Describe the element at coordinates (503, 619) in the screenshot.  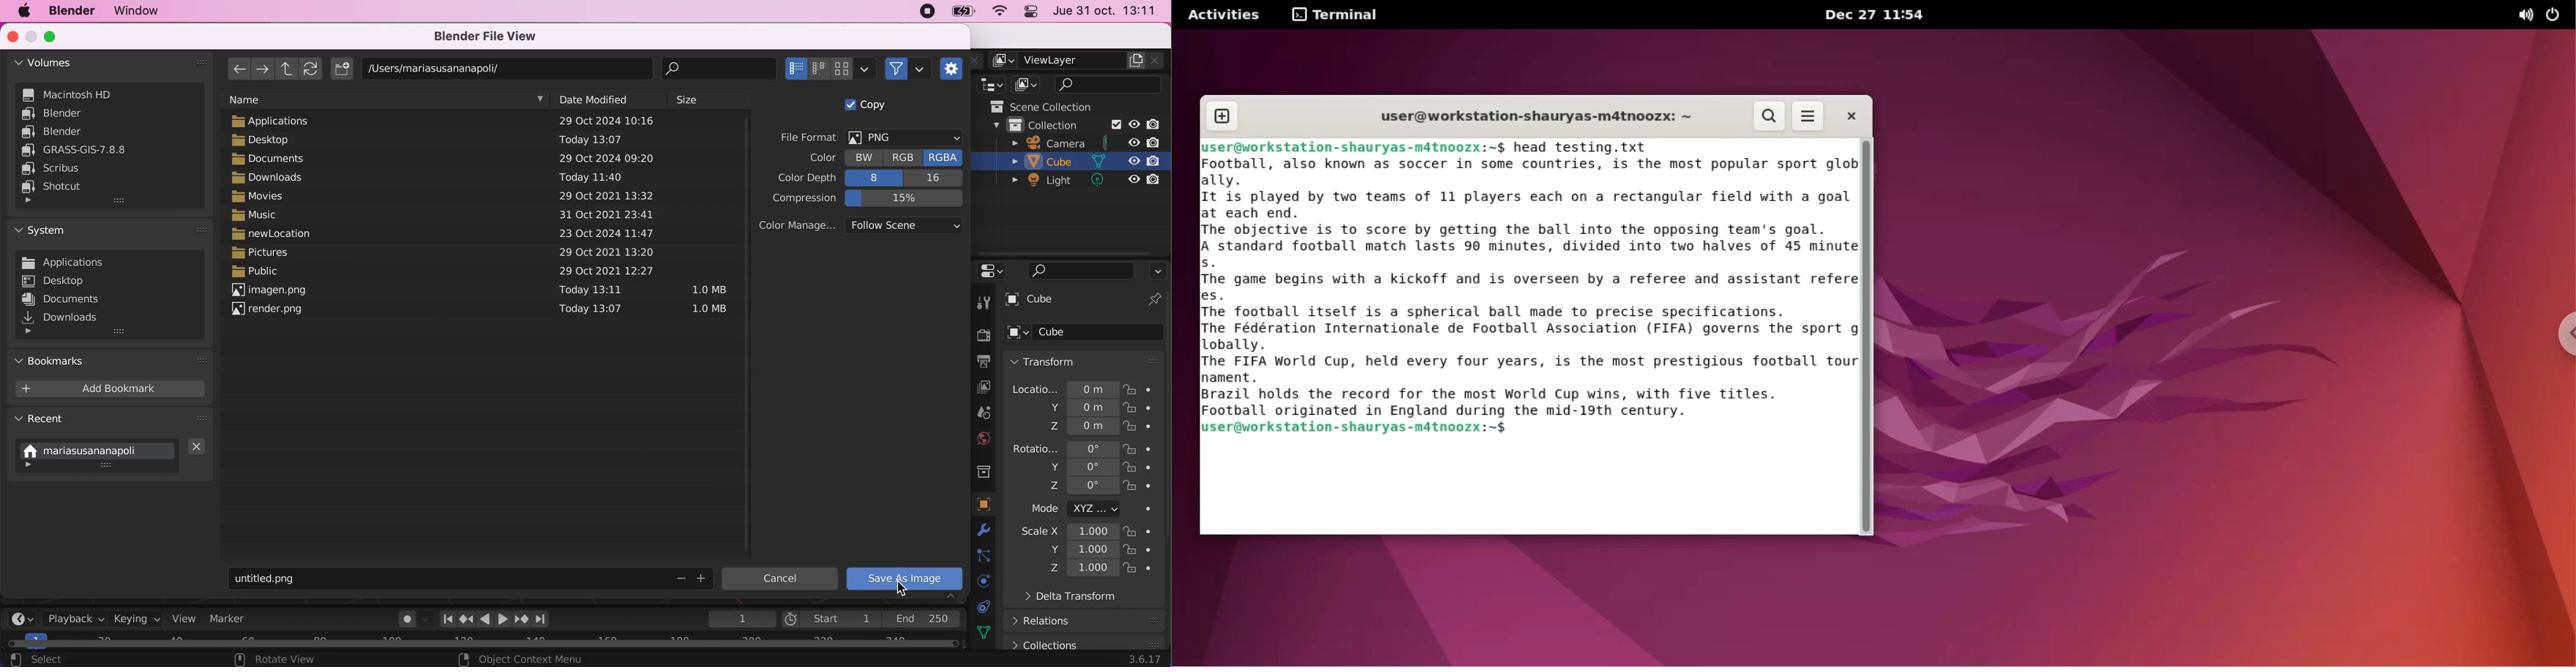
I see `play animation` at that location.